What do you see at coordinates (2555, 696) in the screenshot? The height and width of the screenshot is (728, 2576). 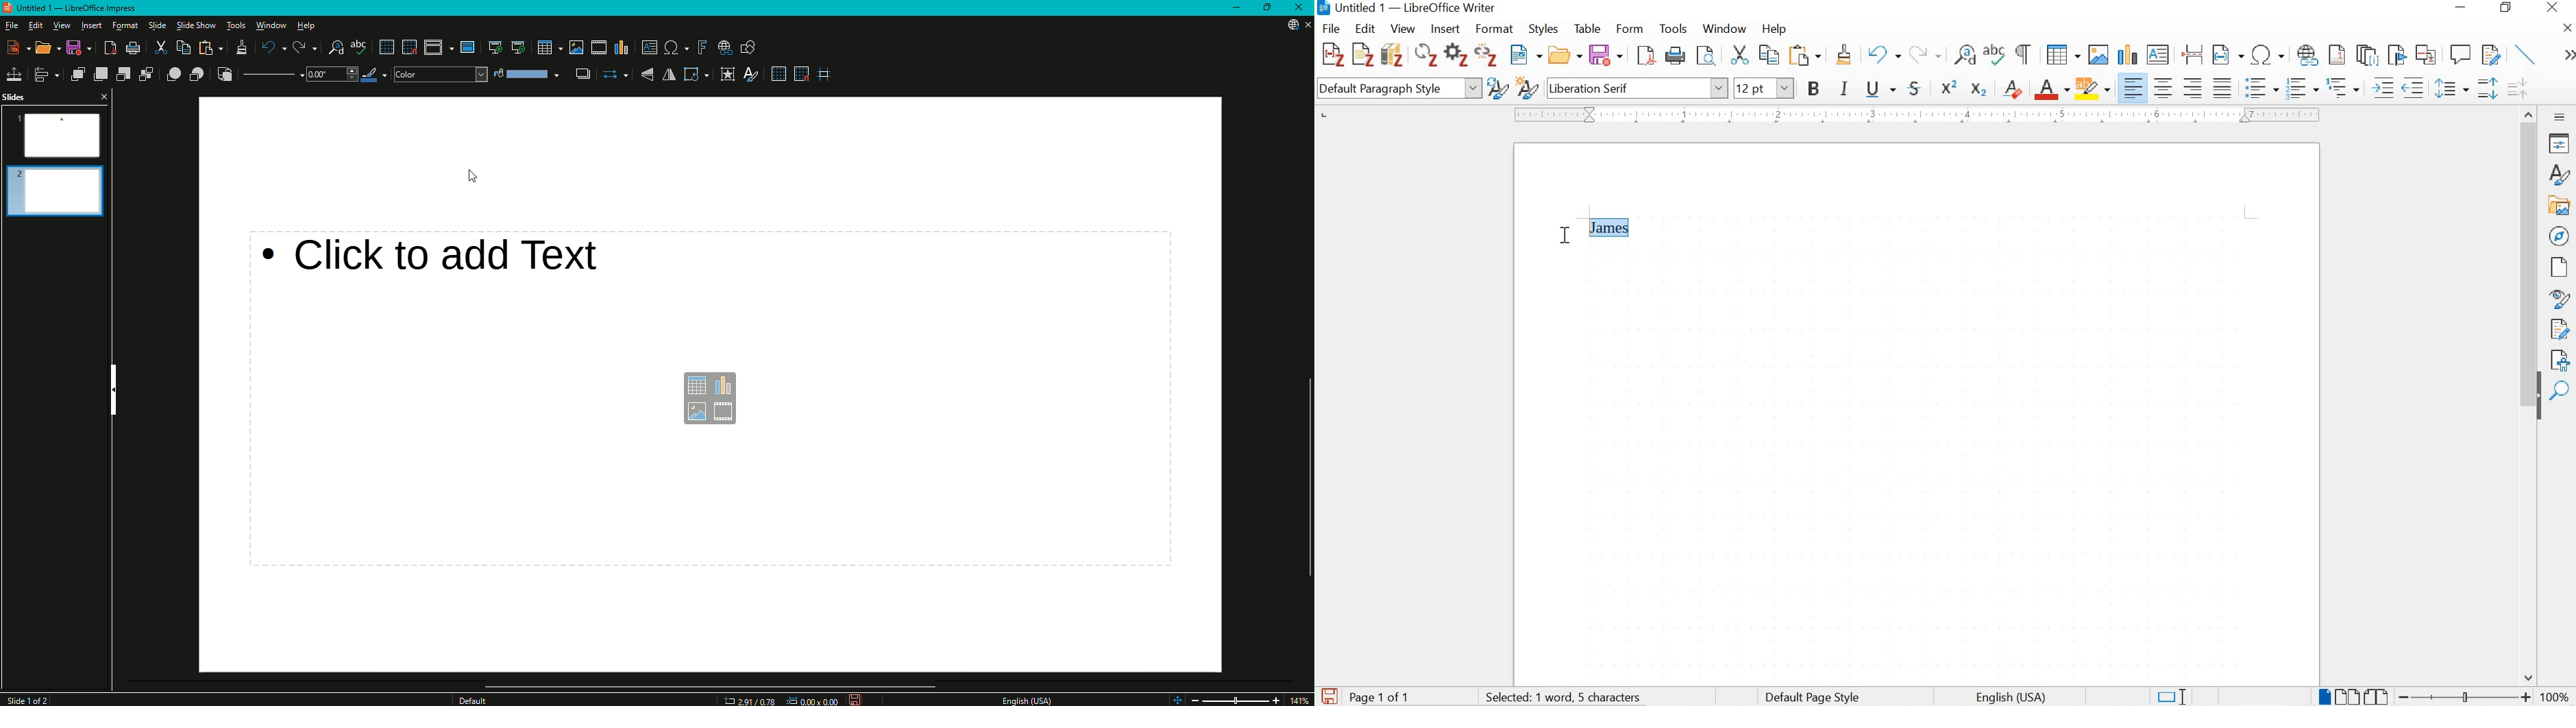 I see `zoom factor-100%` at bounding box center [2555, 696].